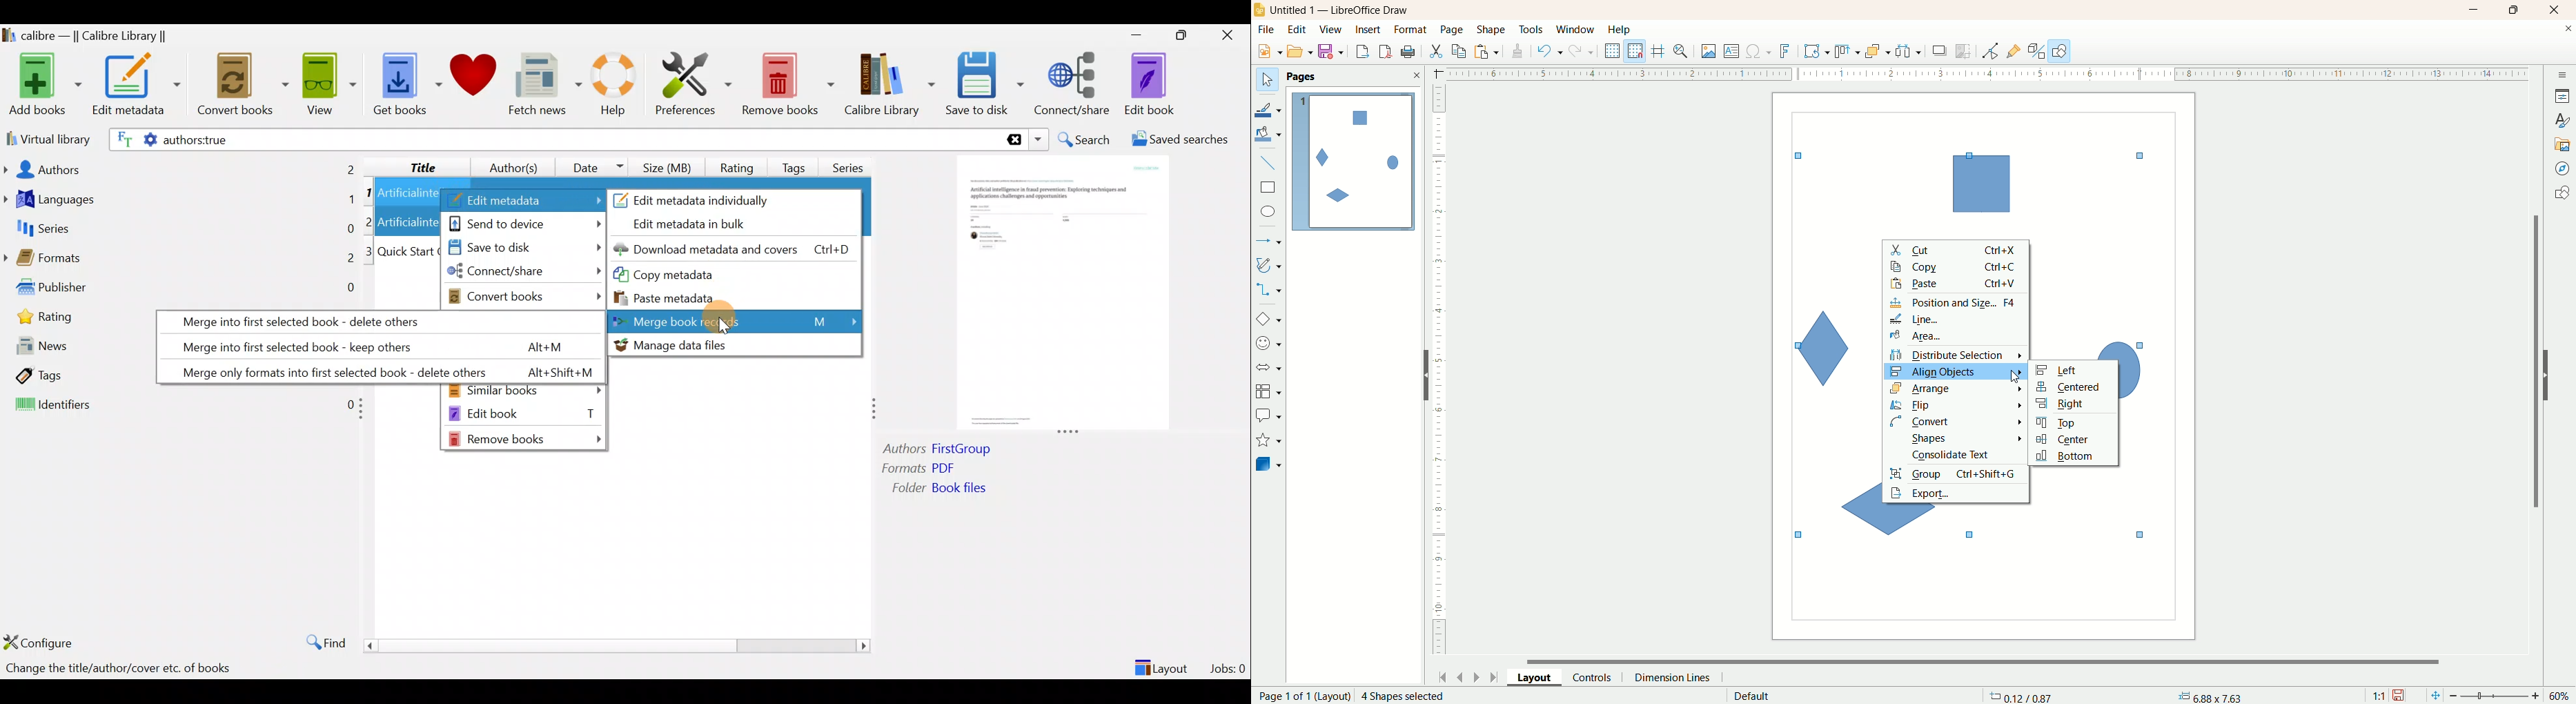 The image size is (2576, 728). What do you see at coordinates (2072, 424) in the screenshot?
I see `top` at bounding box center [2072, 424].